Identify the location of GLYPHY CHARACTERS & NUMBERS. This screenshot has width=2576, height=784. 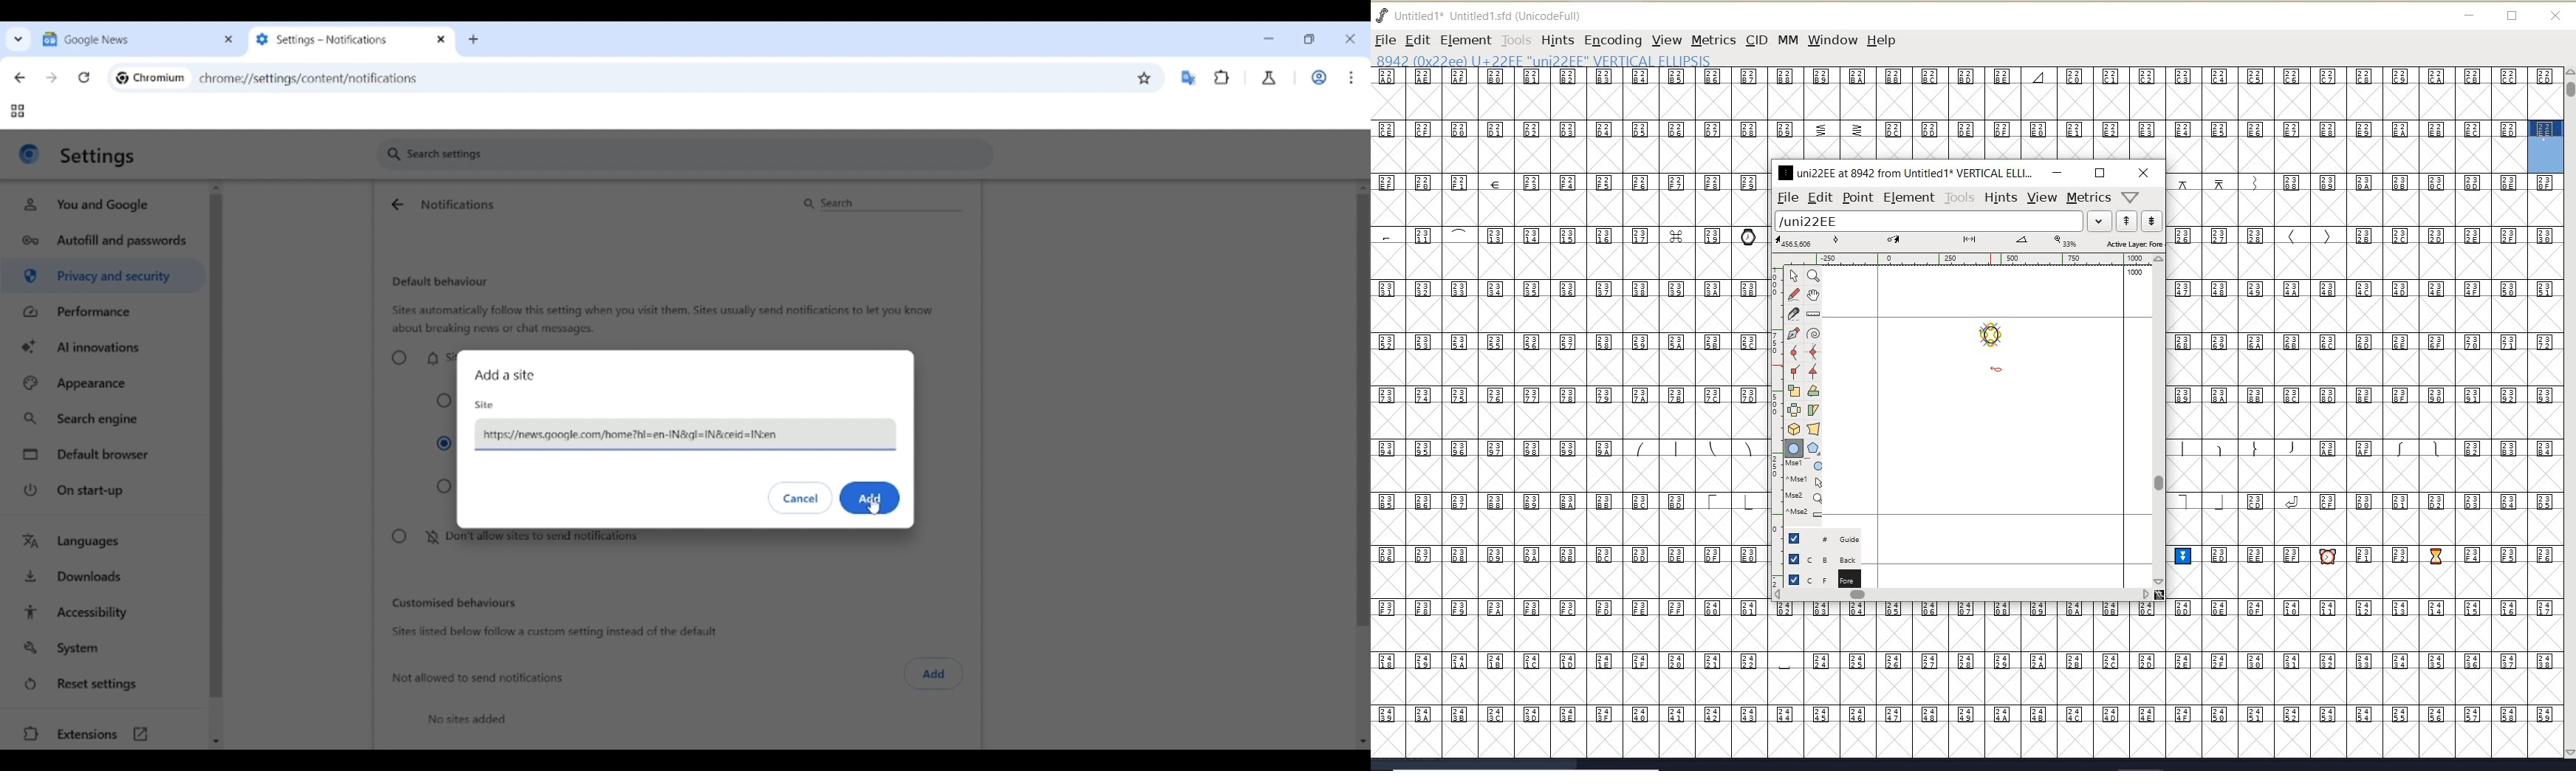
(1948, 114).